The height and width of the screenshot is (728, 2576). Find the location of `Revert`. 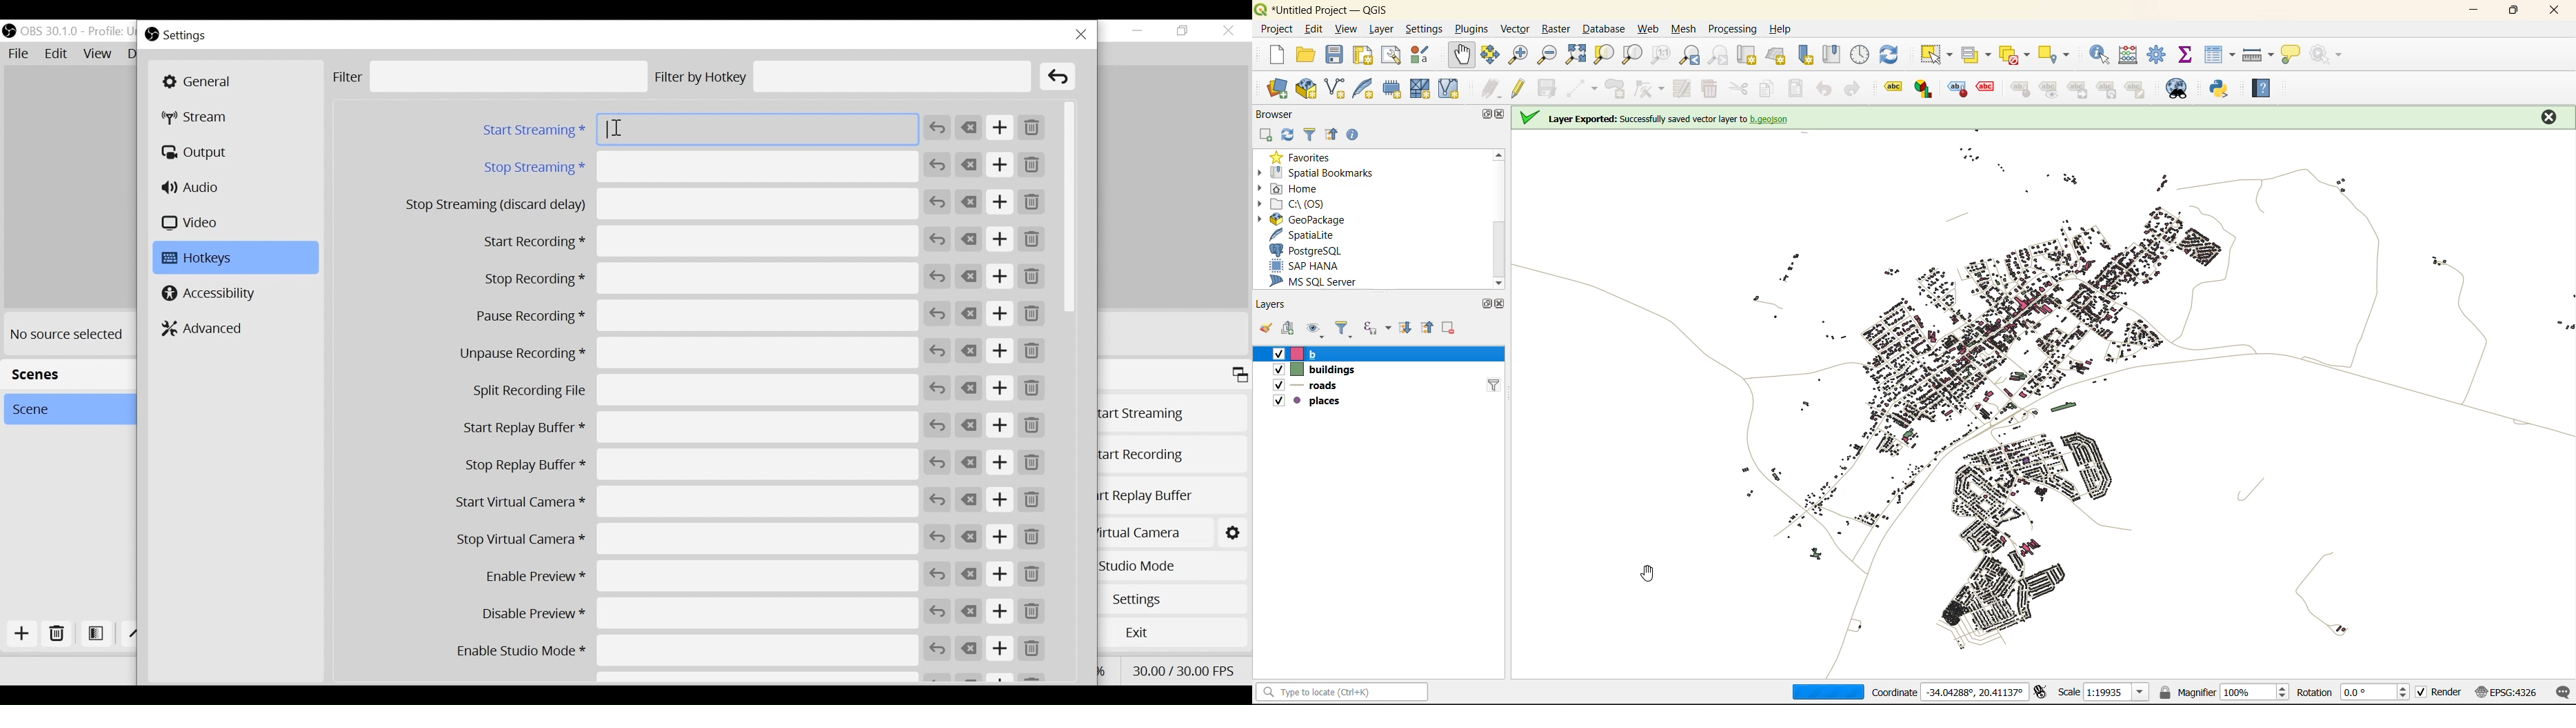

Revert is located at coordinates (938, 165).